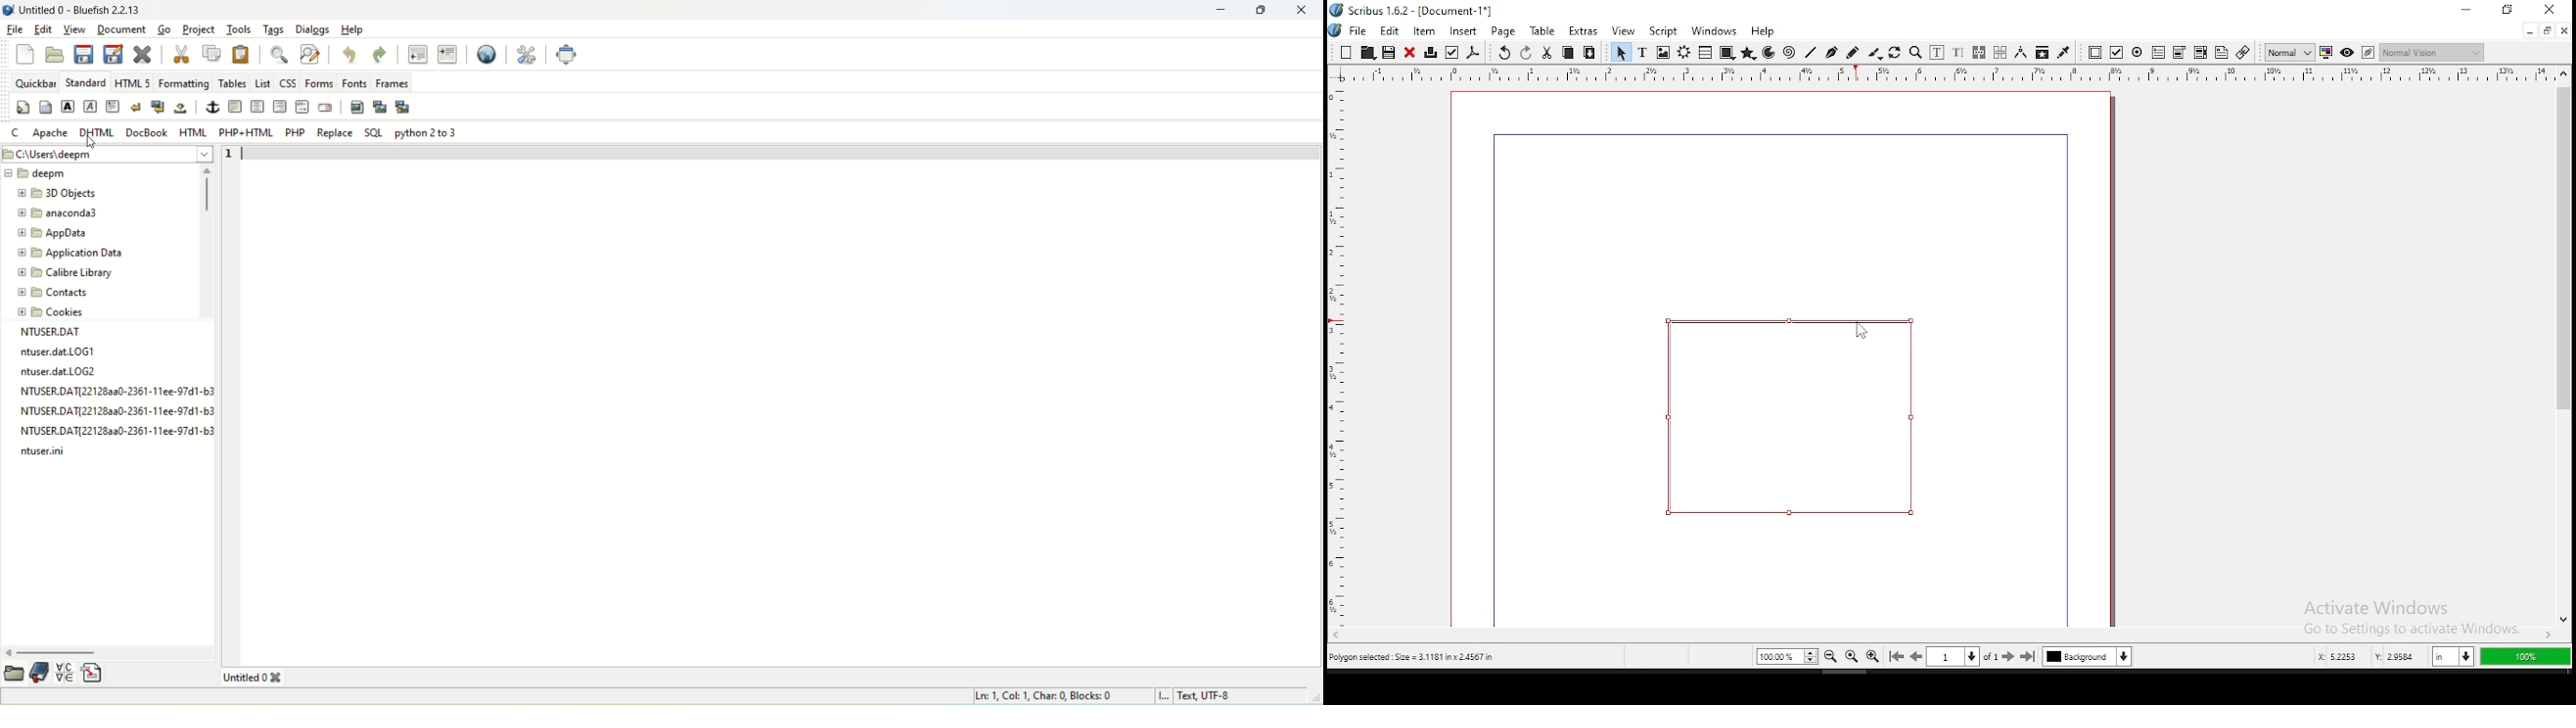 Image resolution: width=2576 pixels, height=728 pixels. Describe the element at coordinates (2552, 10) in the screenshot. I see `close` at that location.